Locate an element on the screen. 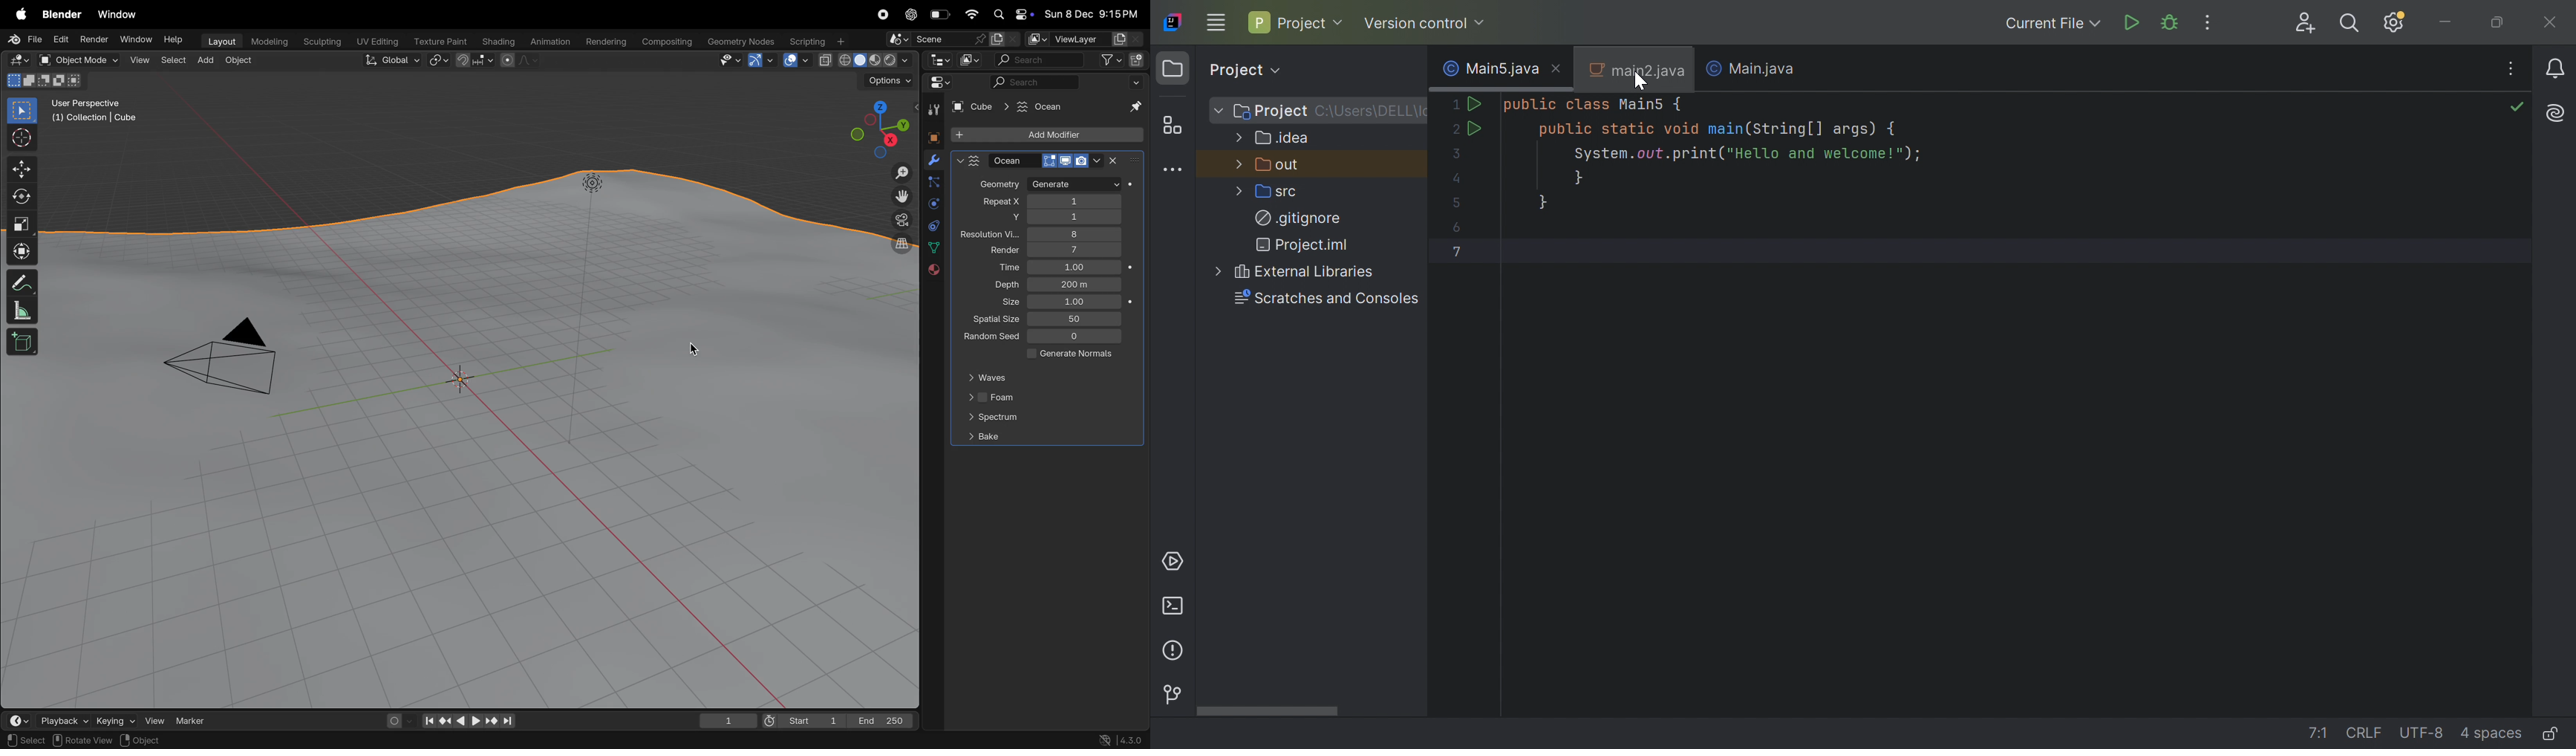 The width and height of the screenshot is (2576, 756). layout is located at coordinates (221, 40).